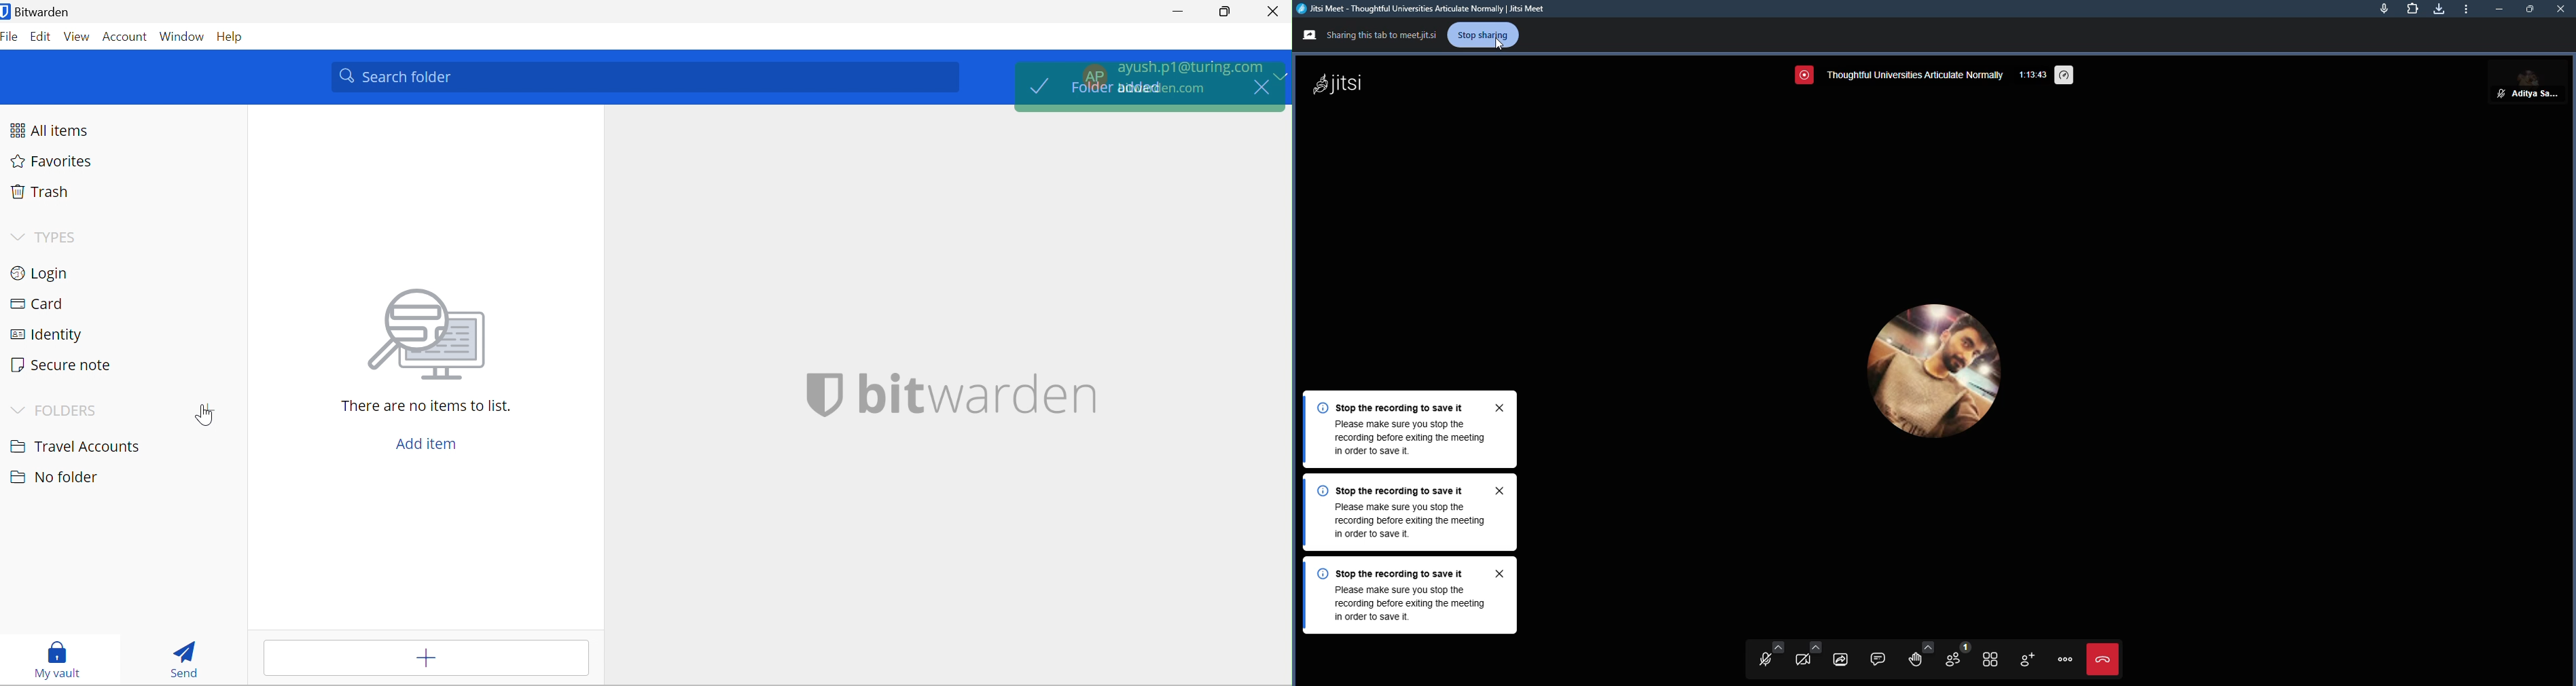  Describe the element at coordinates (46, 193) in the screenshot. I see `Trash` at that location.